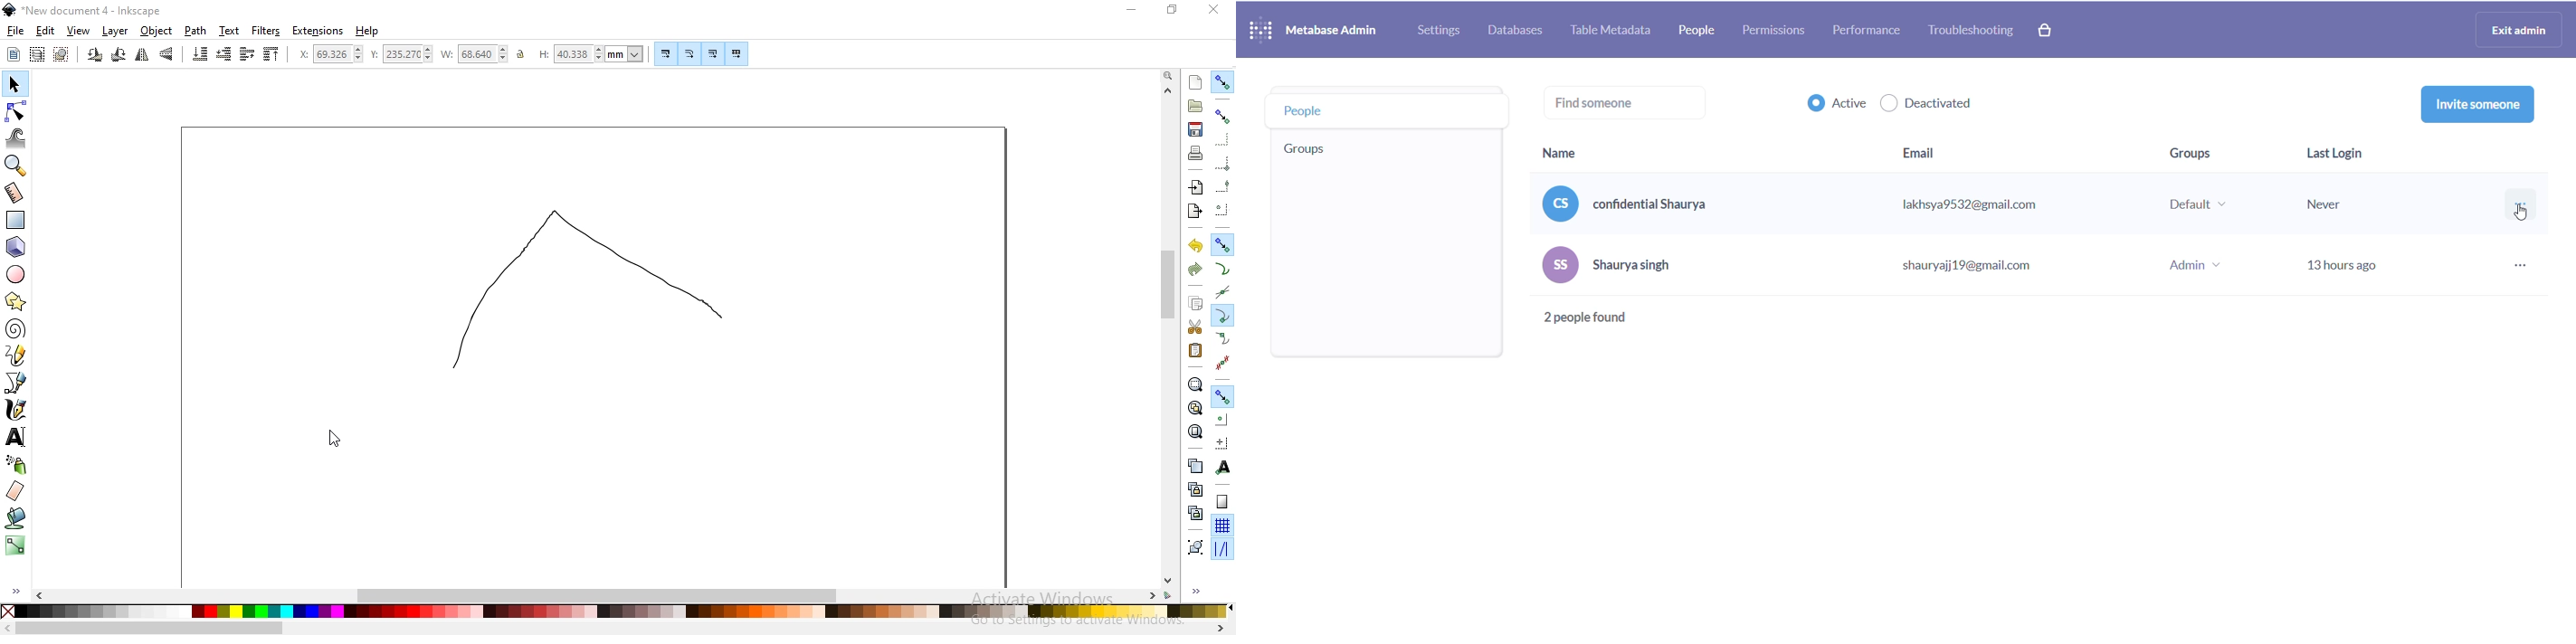  I want to click on raise selection to top, so click(271, 53).